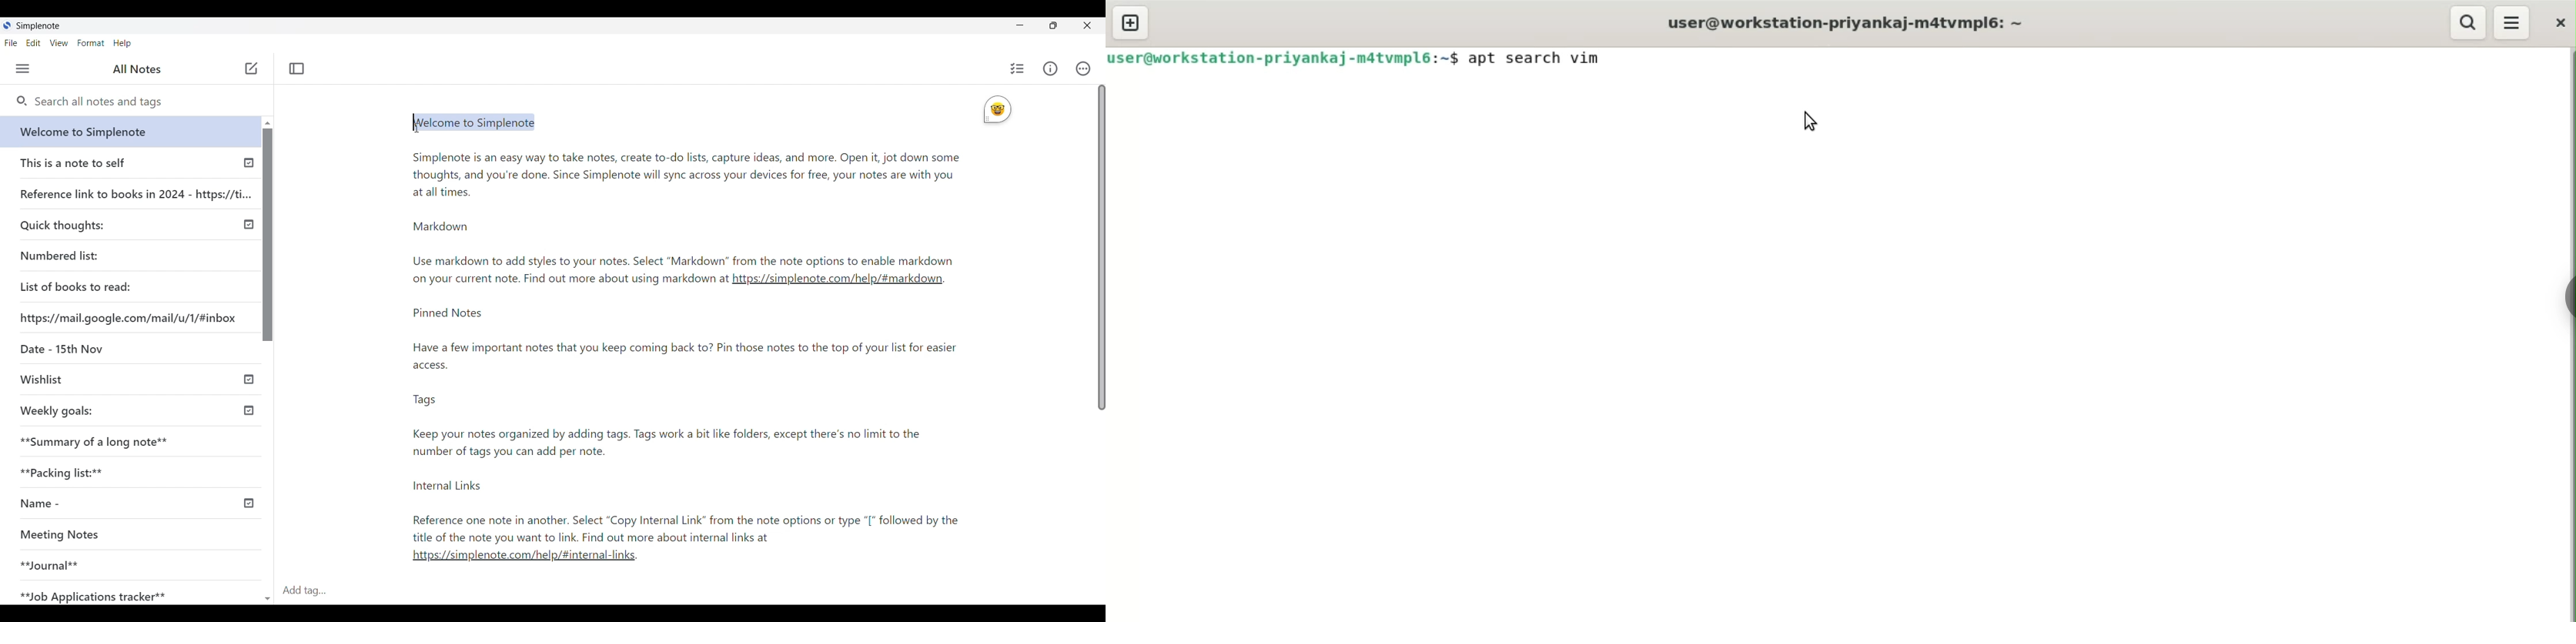 This screenshot has height=644, width=2576. What do you see at coordinates (1084, 69) in the screenshot?
I see `Actions` at bounding box center [1084, 69].